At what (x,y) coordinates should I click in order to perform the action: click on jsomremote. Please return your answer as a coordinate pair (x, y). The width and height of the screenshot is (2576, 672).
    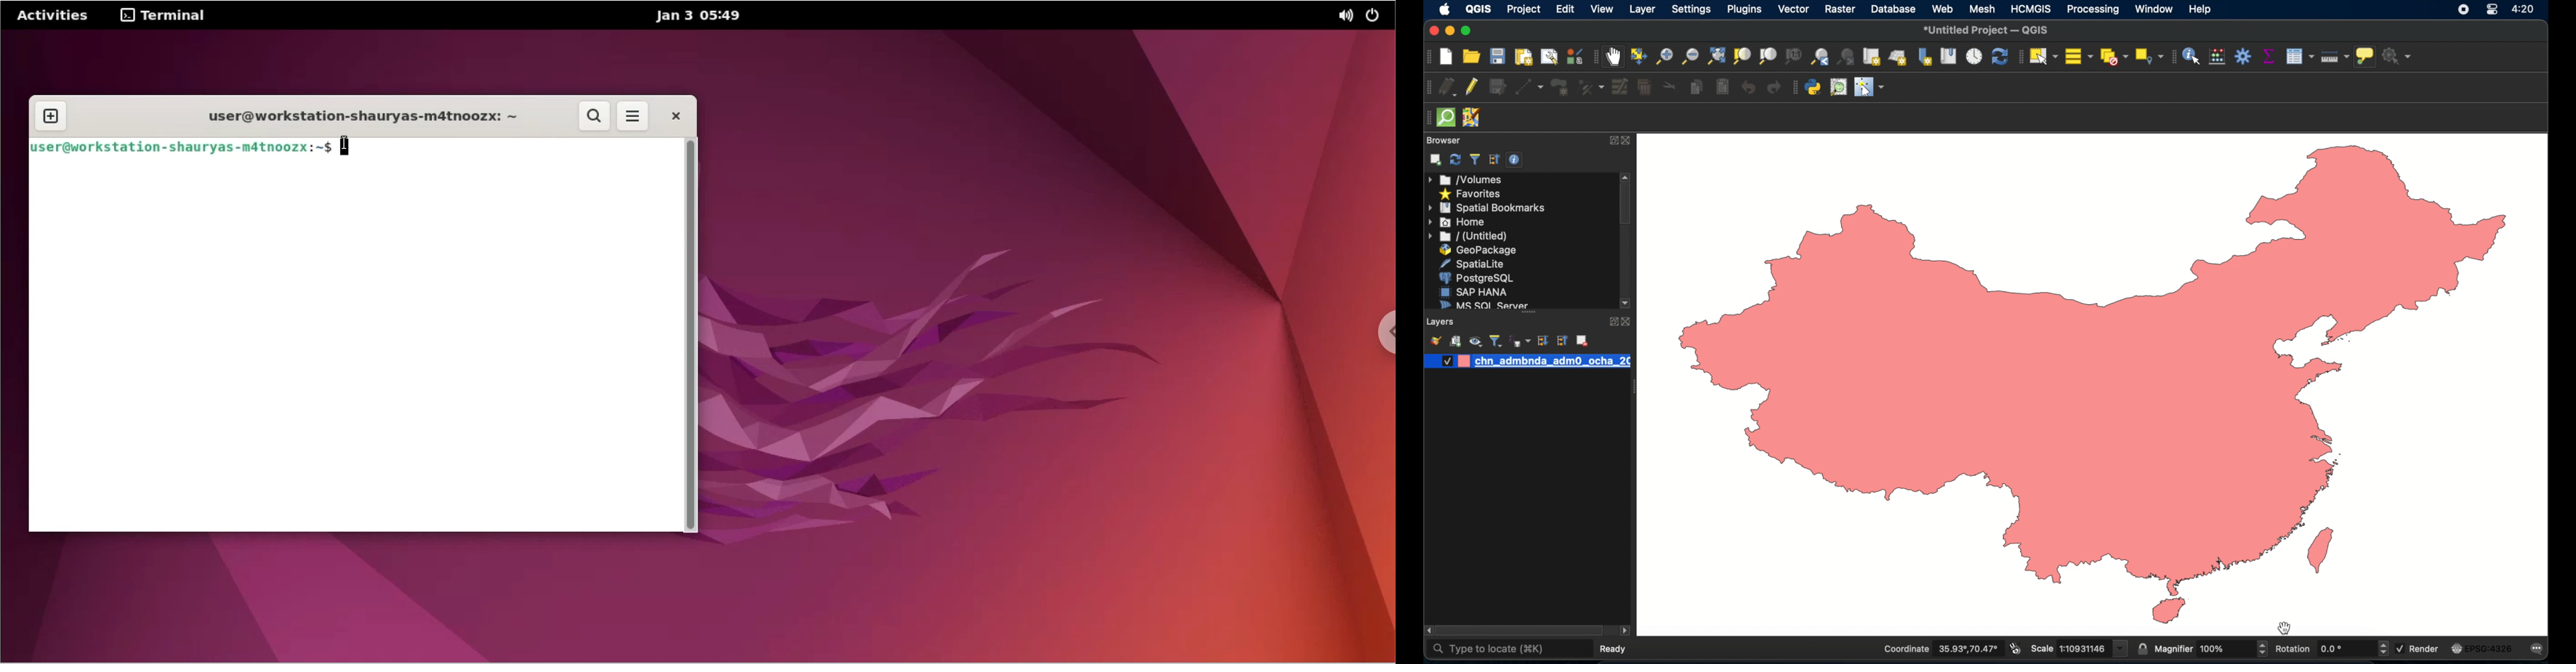
    Looking at the image, I should click on (1471, 118).